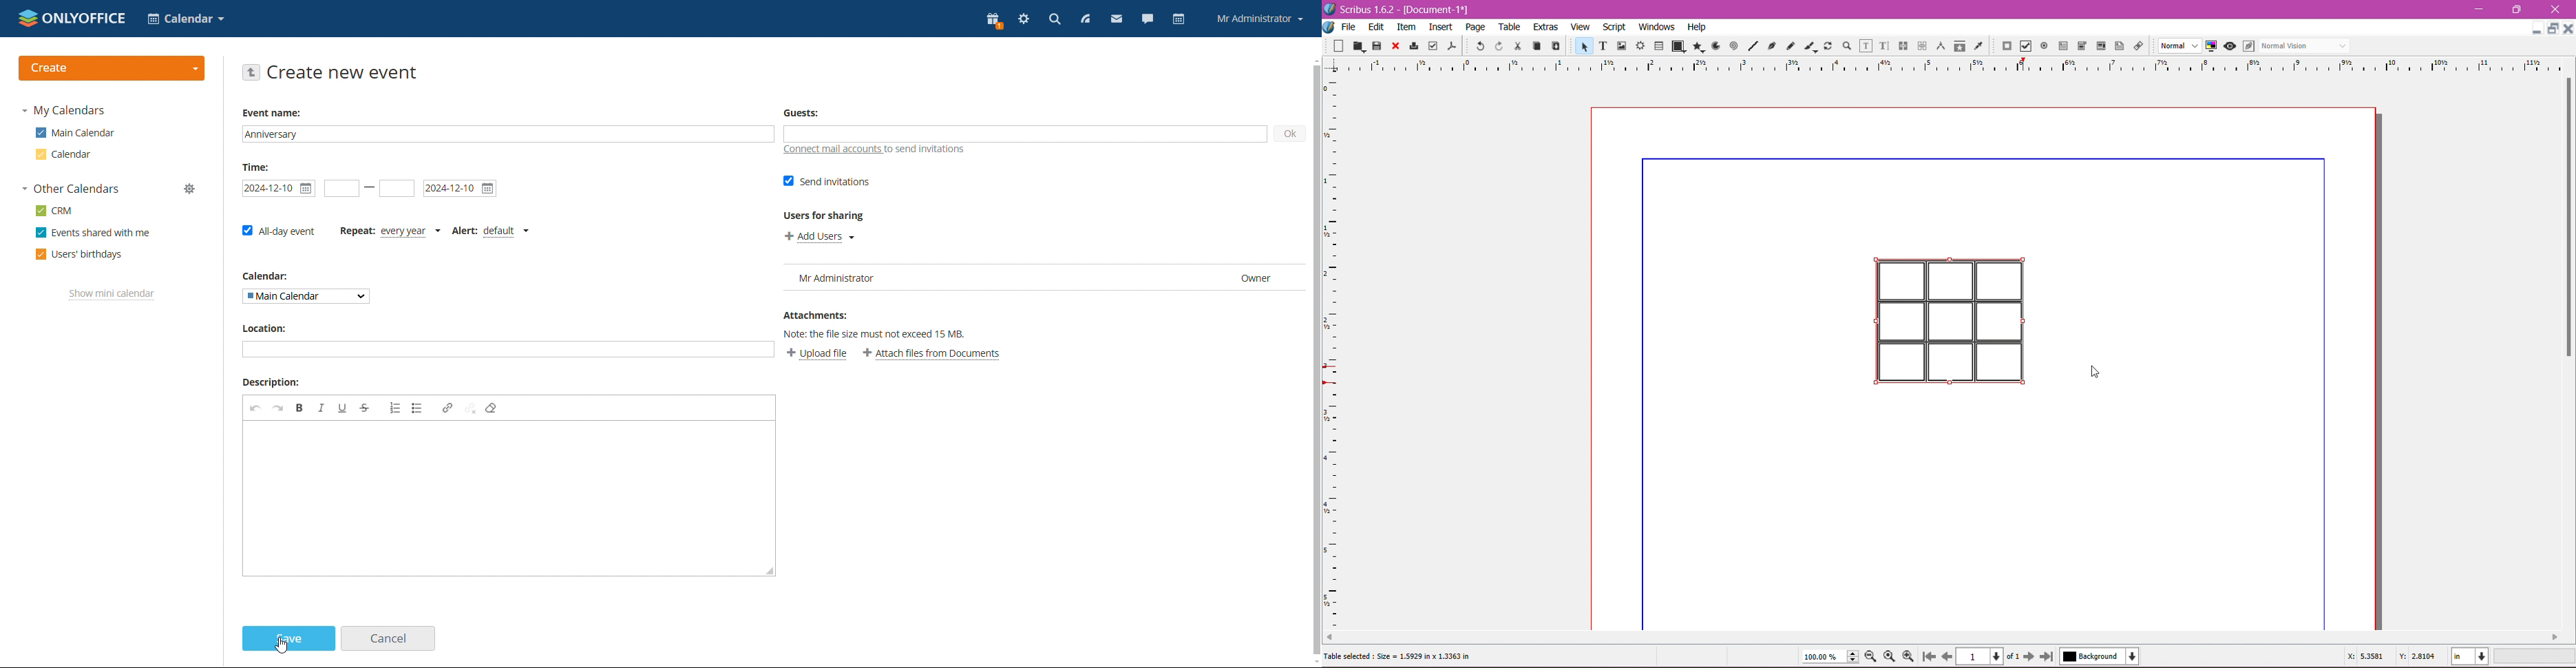 The height and width of the screenshot is (672, 2576). I want to click on Windows, so click(1655, 26).